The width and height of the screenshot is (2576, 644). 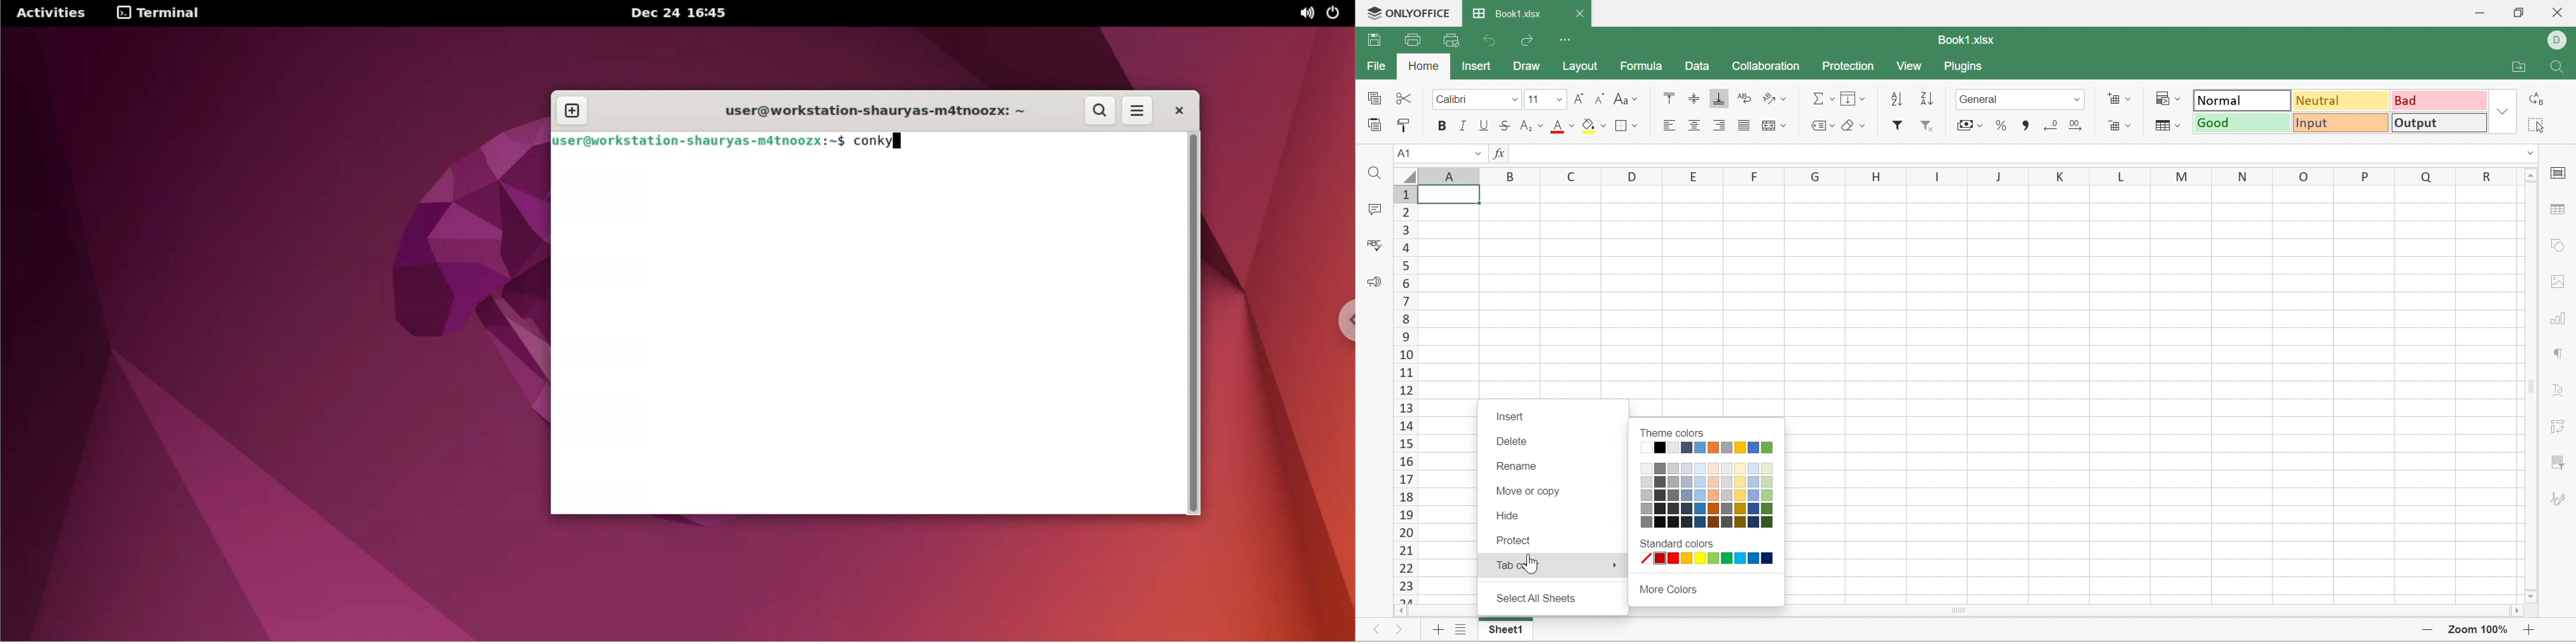 I want to click on Add cell, so click(x=2118, y=99).